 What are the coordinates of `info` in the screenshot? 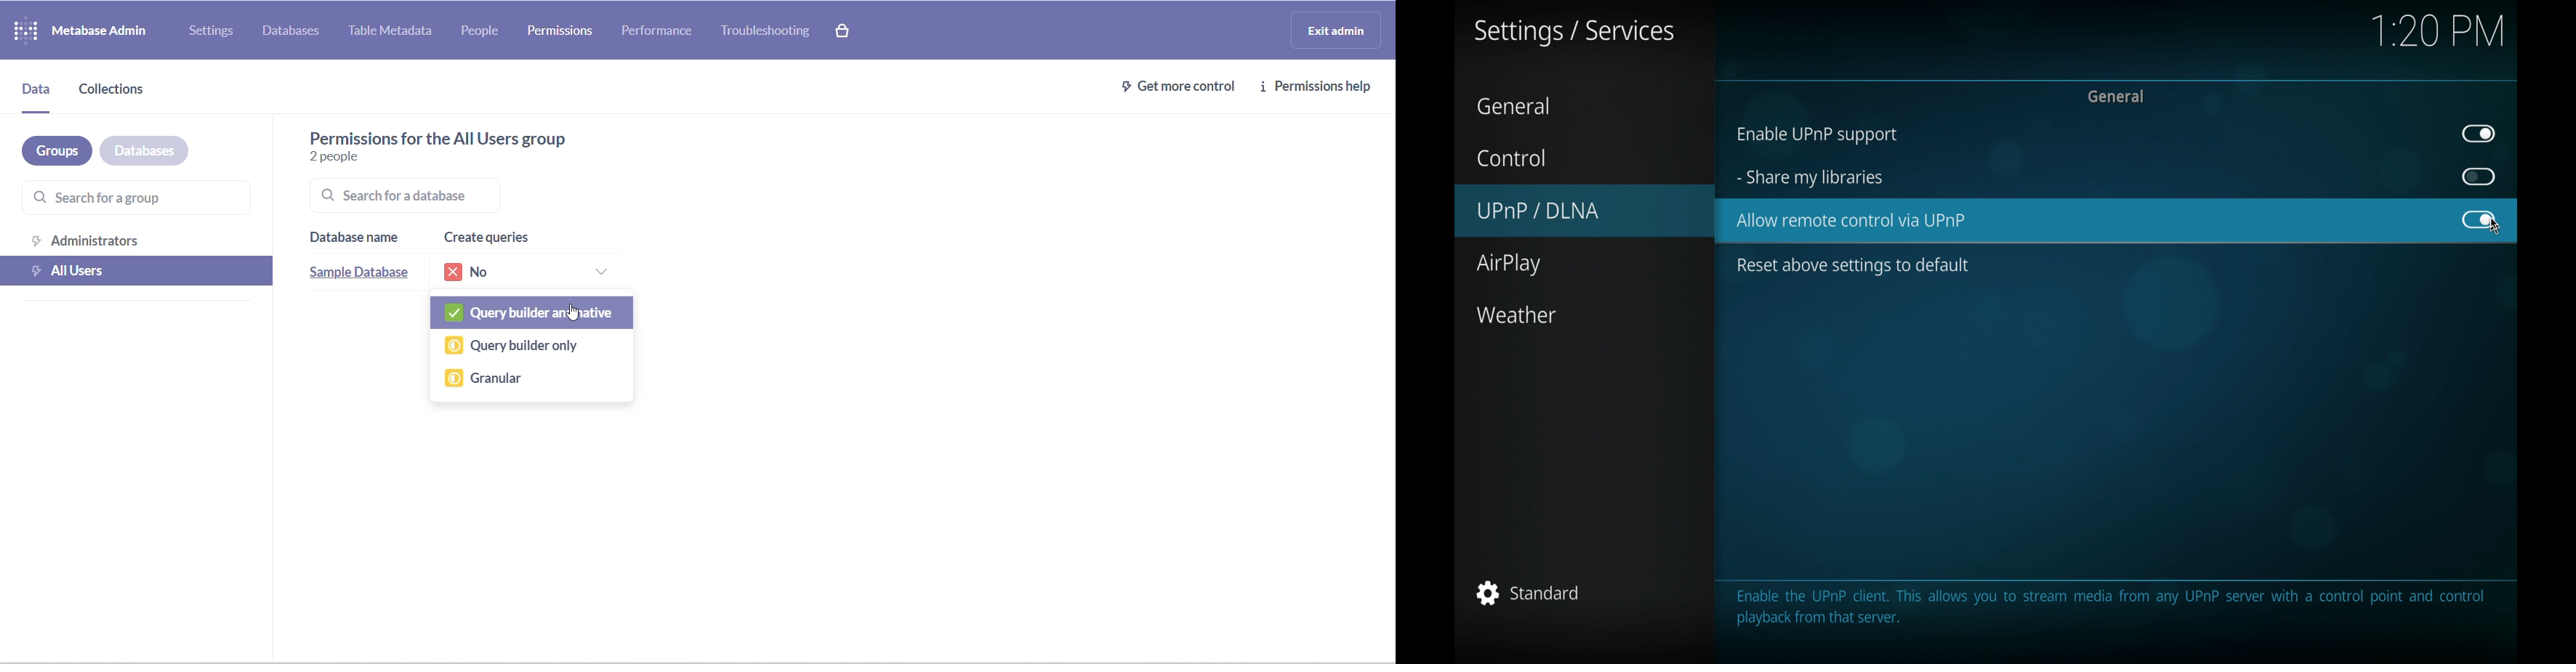 It's located at (2110, 607).